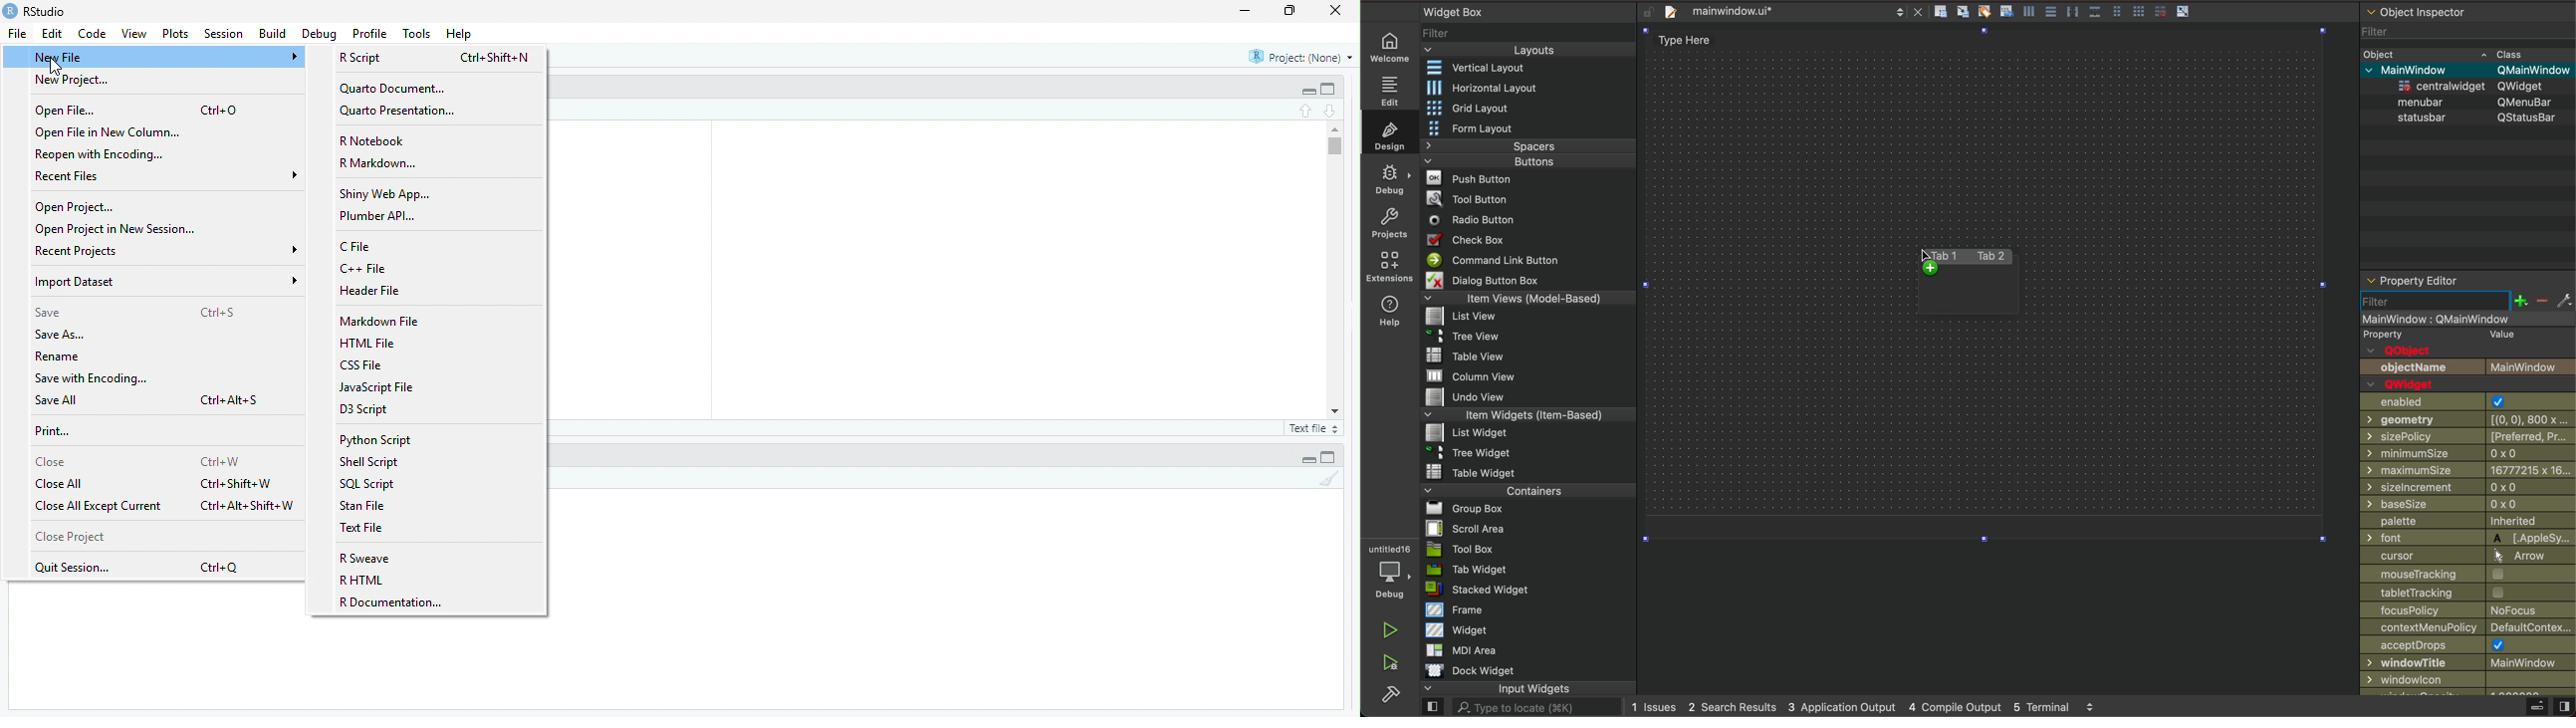 The image size is (2576, 728). What do you see at coordinates (224, 568) in the screenshot?
I see `Ctrl+Q` at bounding box center [224, 568].